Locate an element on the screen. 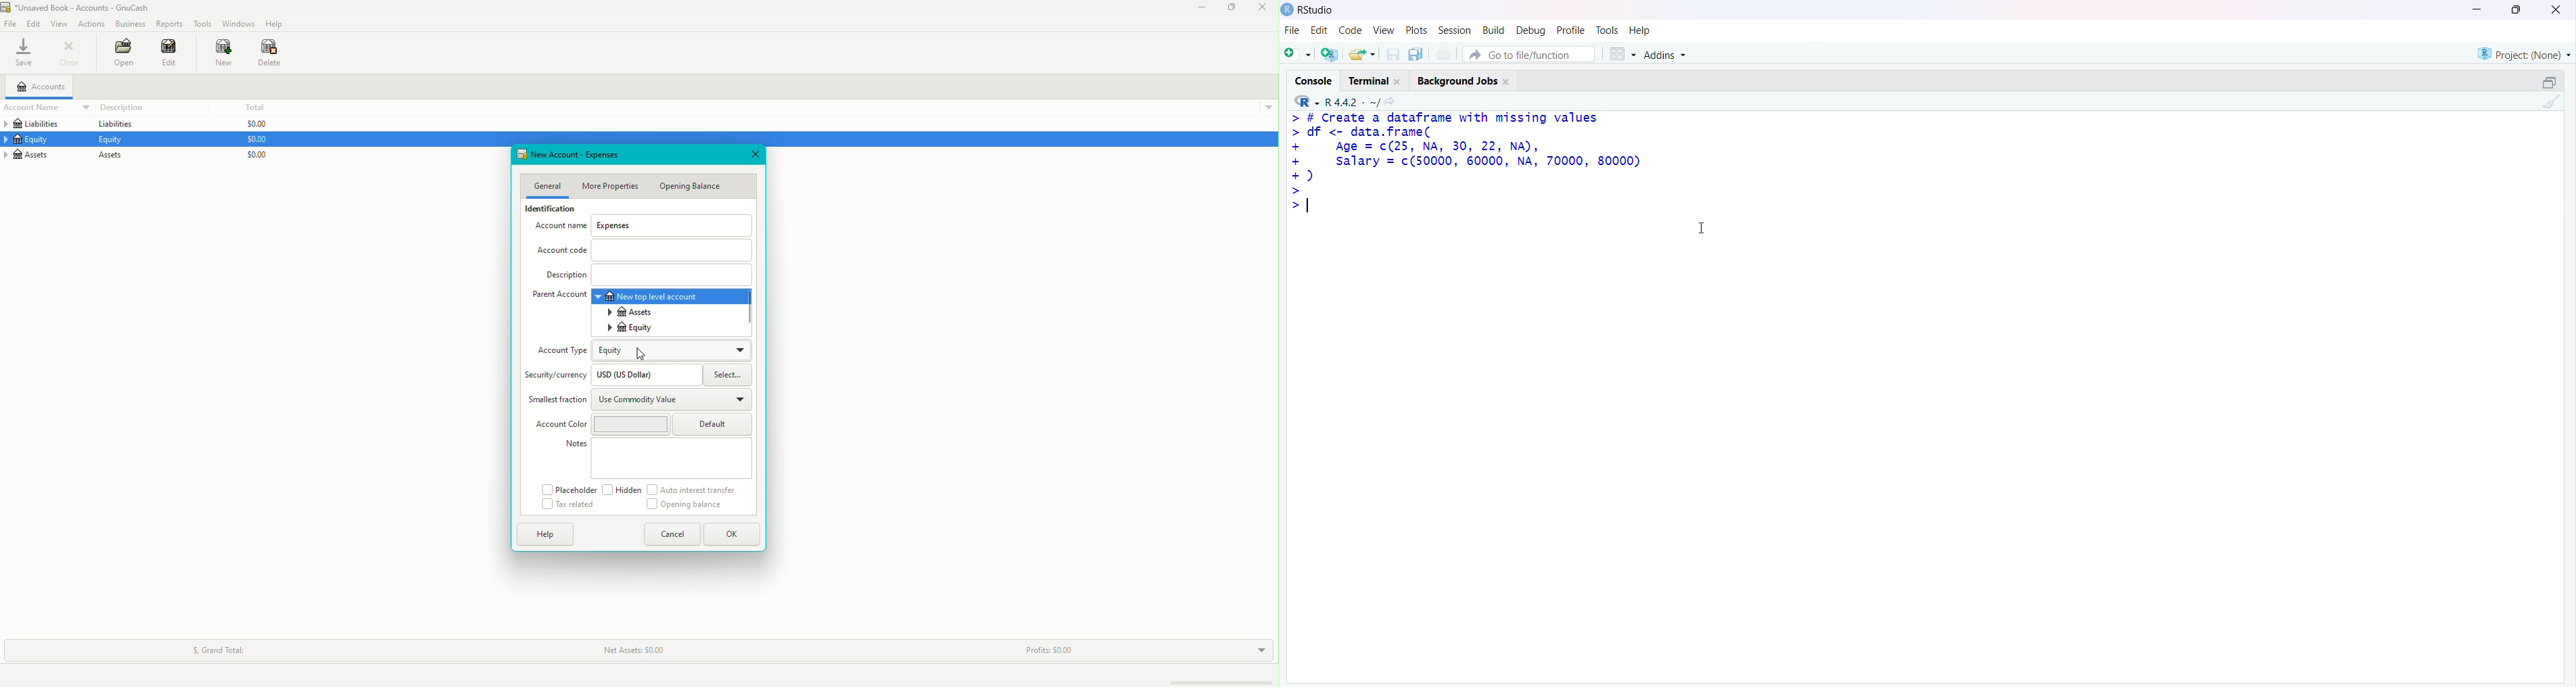 The image size is (2576, 700). Account Type is located at coordinates (561, 350).